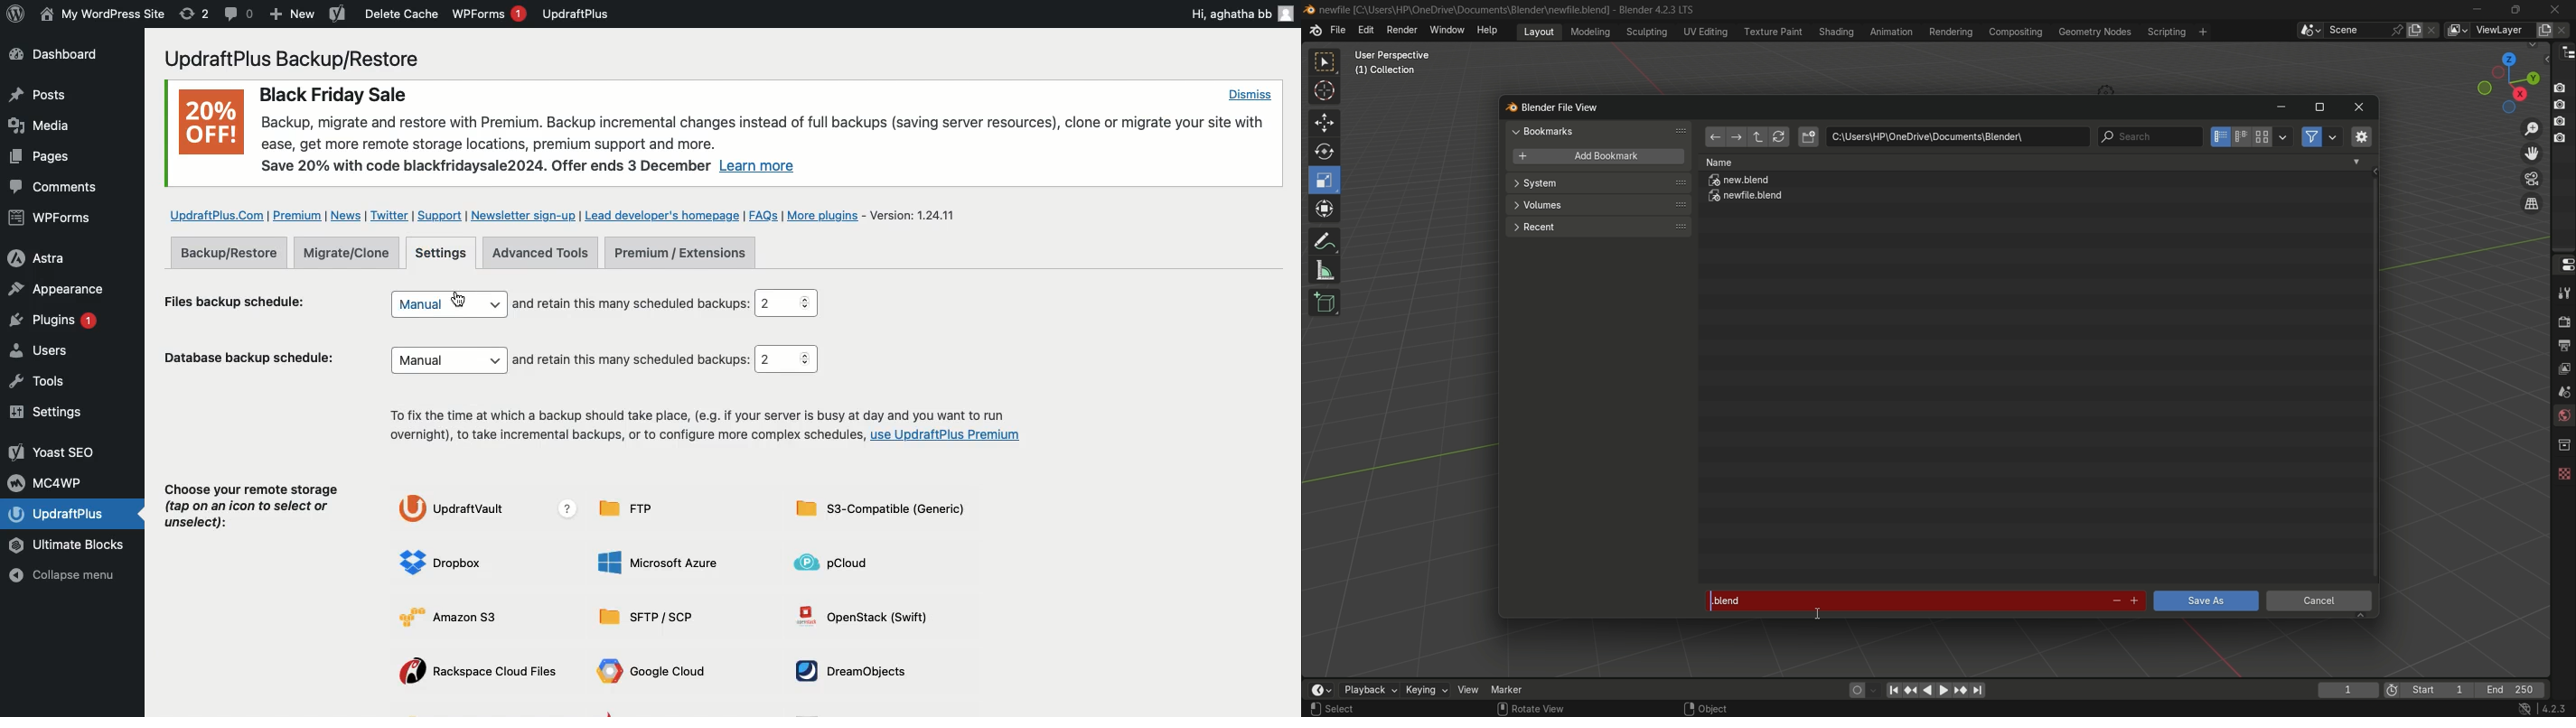  What do you see at coordinates (2319, 108) in the screenshot?
I see `maximize or restore` at bounding box center [2319, 108].